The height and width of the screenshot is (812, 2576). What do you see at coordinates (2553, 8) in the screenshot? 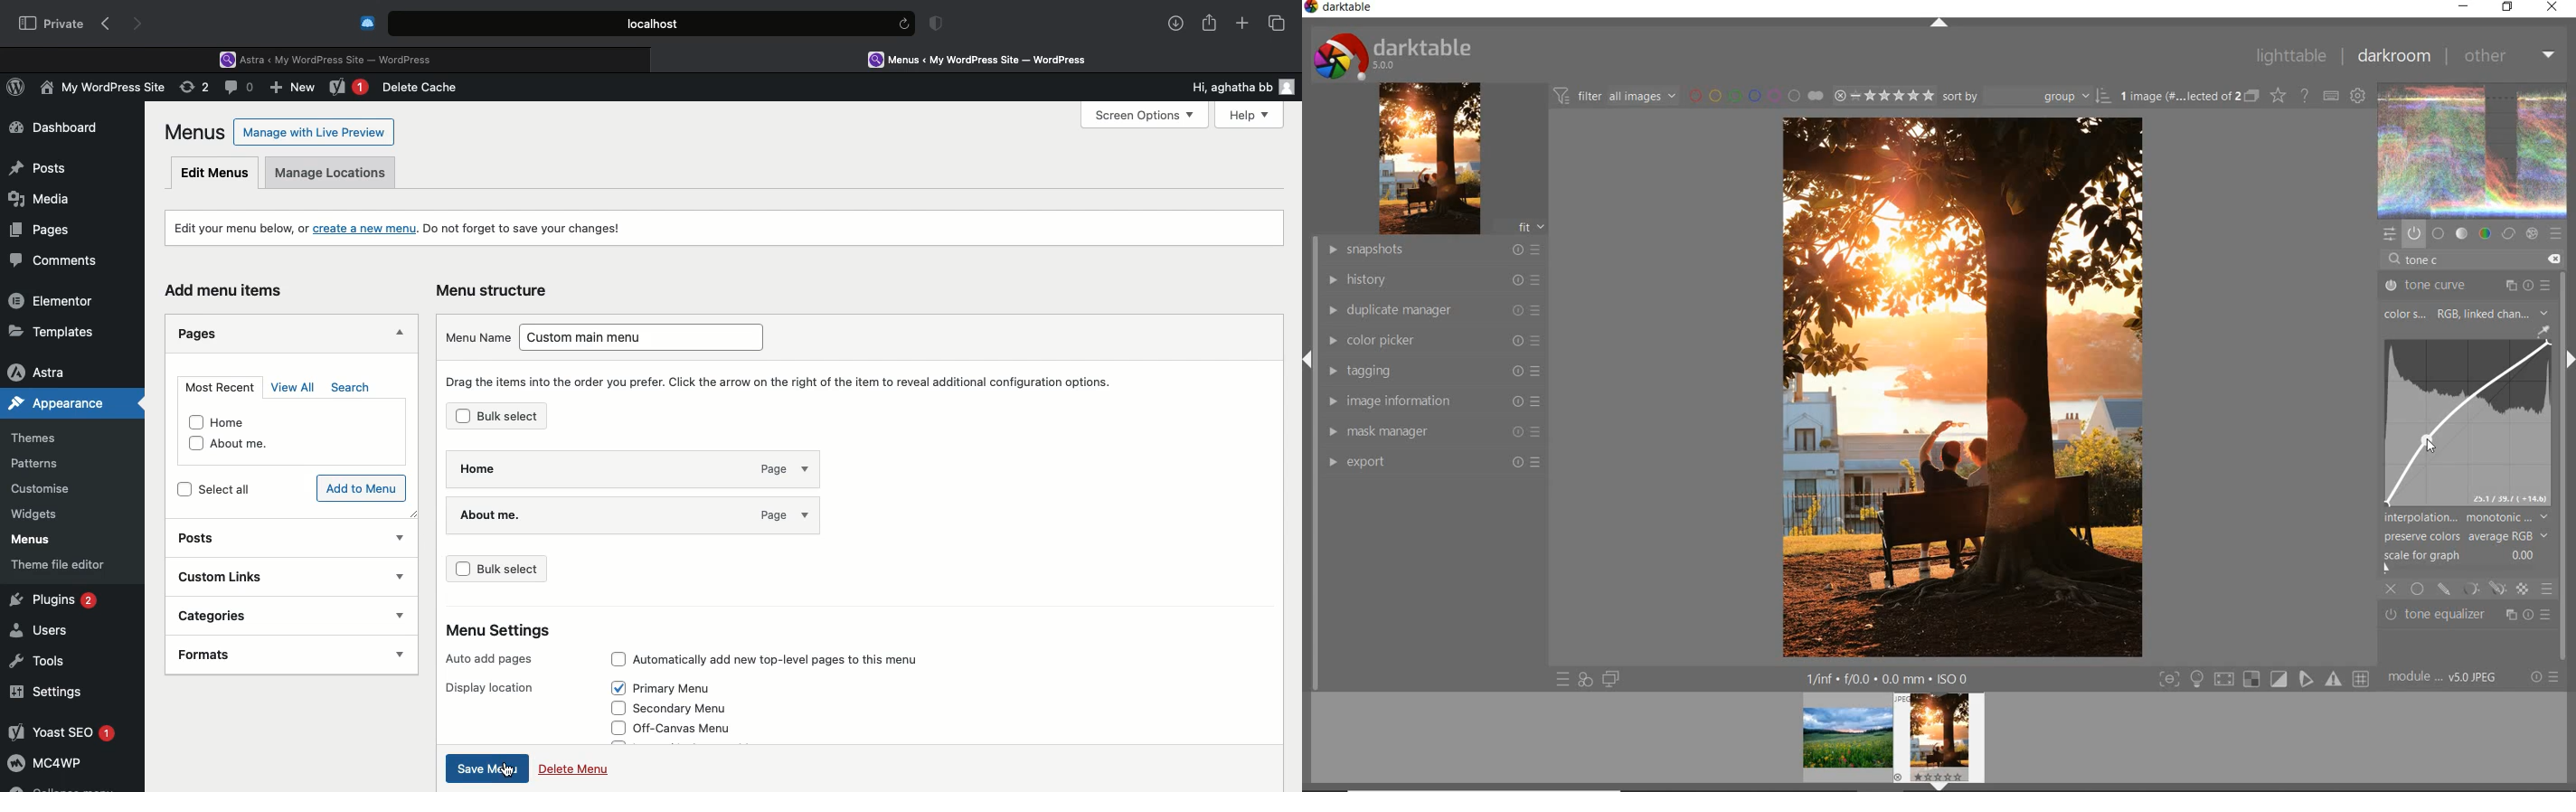
I see `close` at bounding box center [2553, 8].